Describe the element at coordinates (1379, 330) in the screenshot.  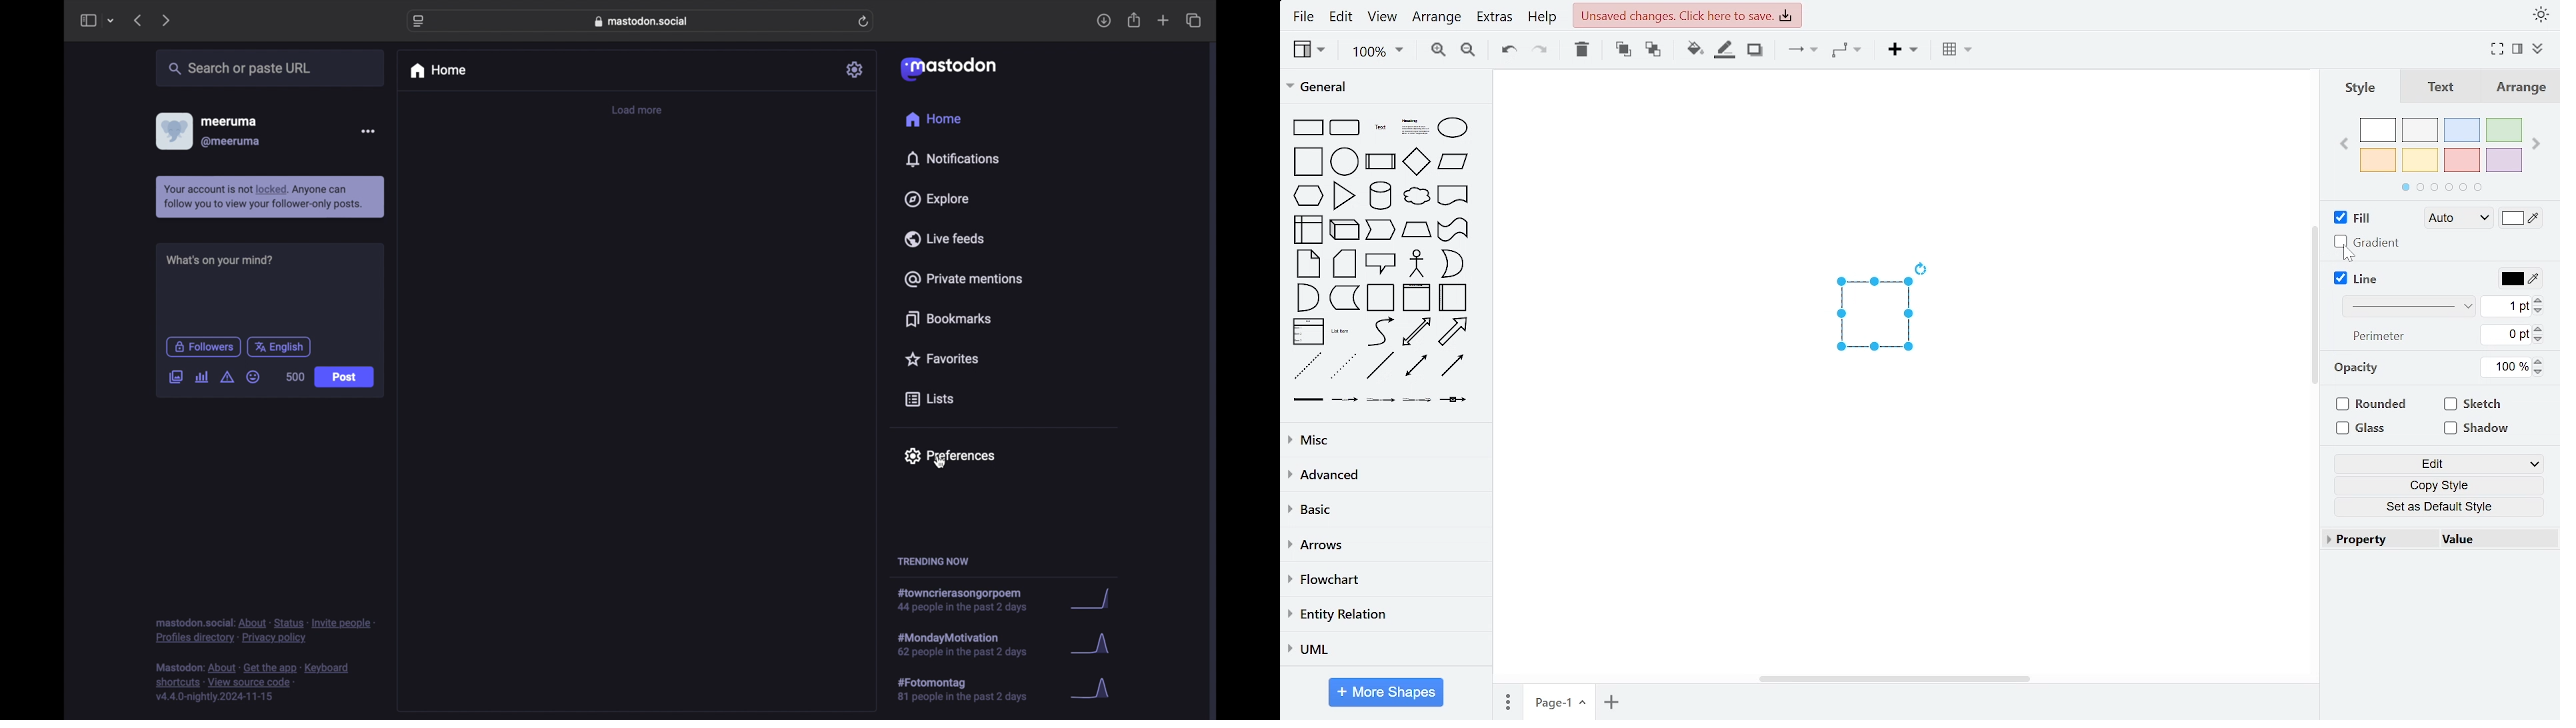
I see `general shapes` at that location.